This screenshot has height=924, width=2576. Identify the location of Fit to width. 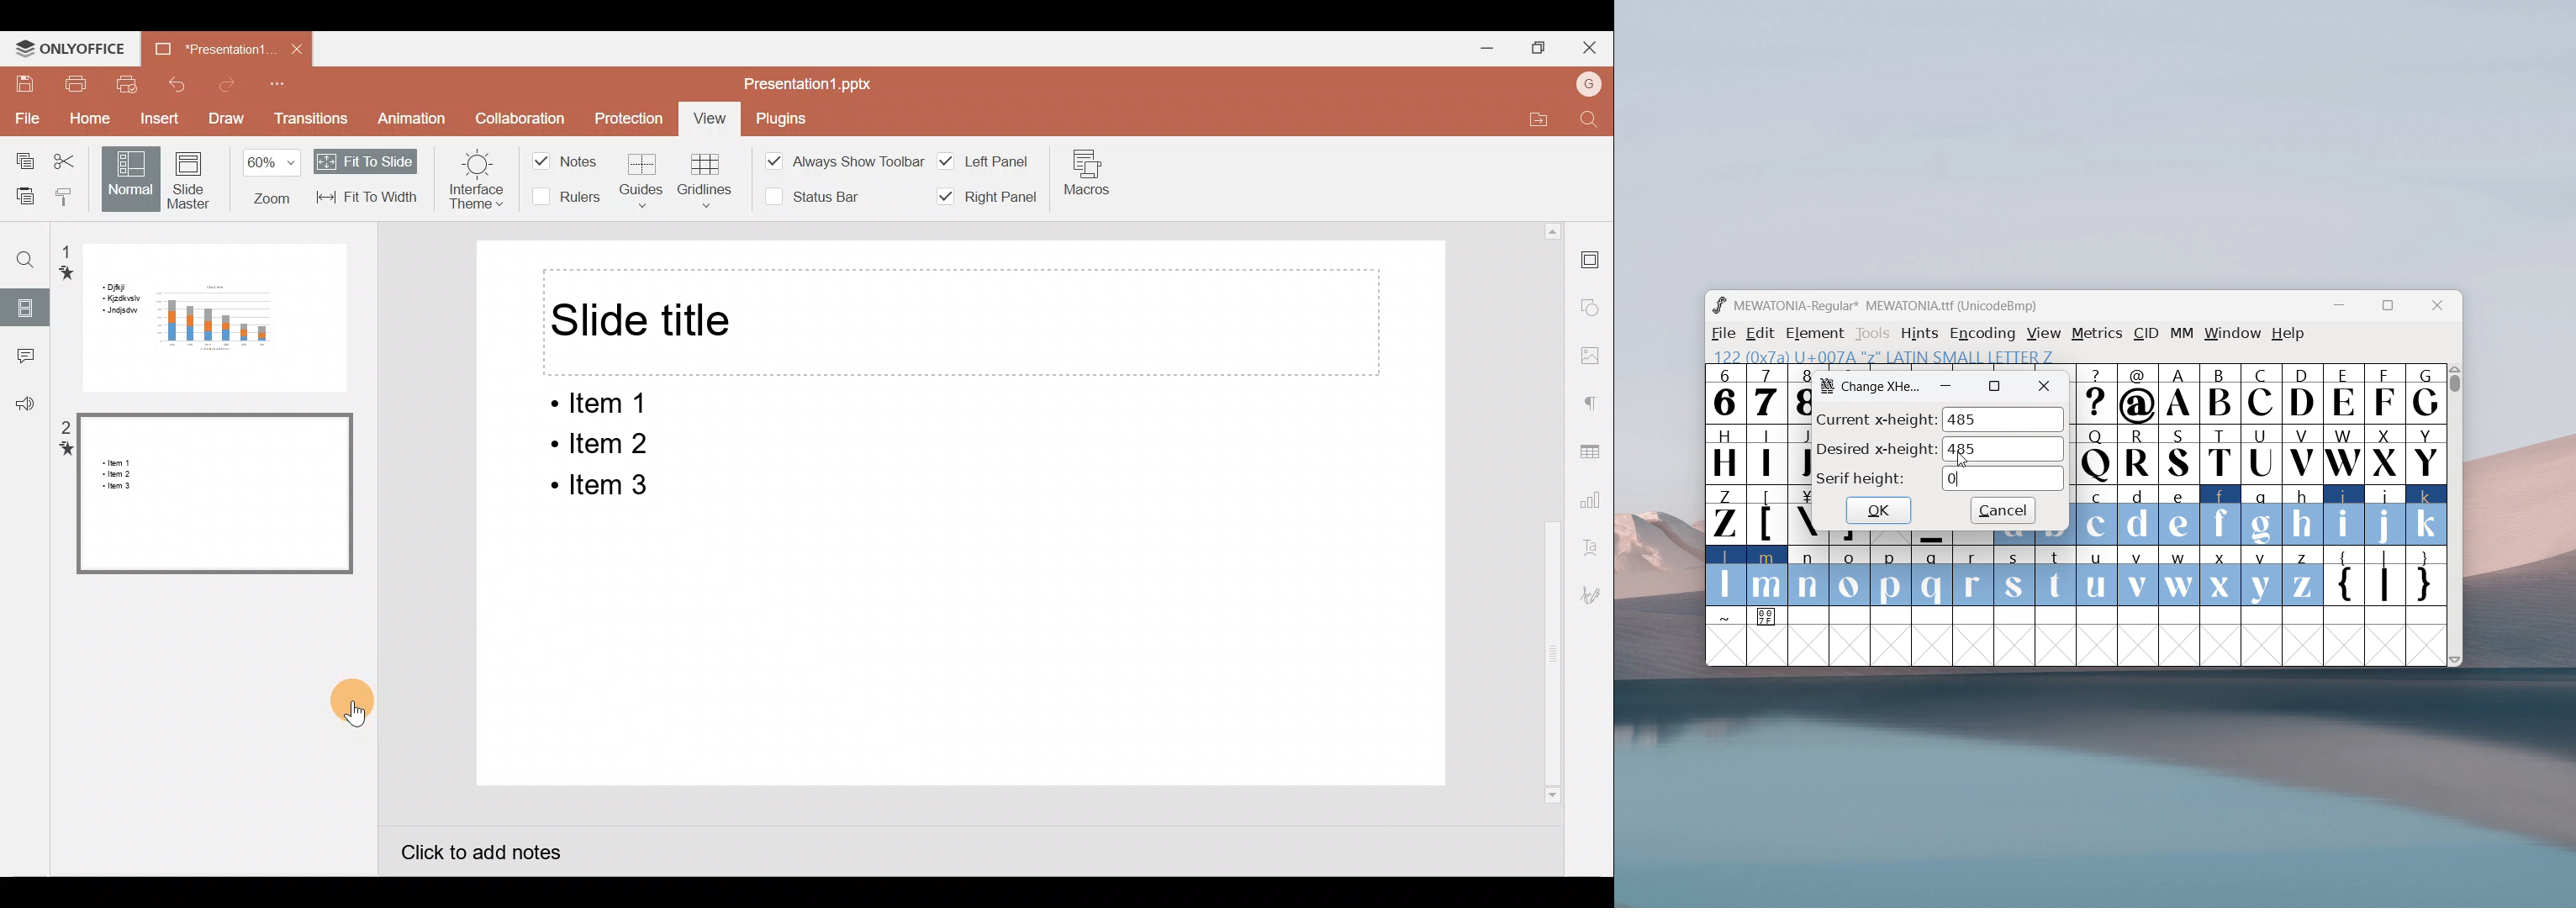
(367, 196).